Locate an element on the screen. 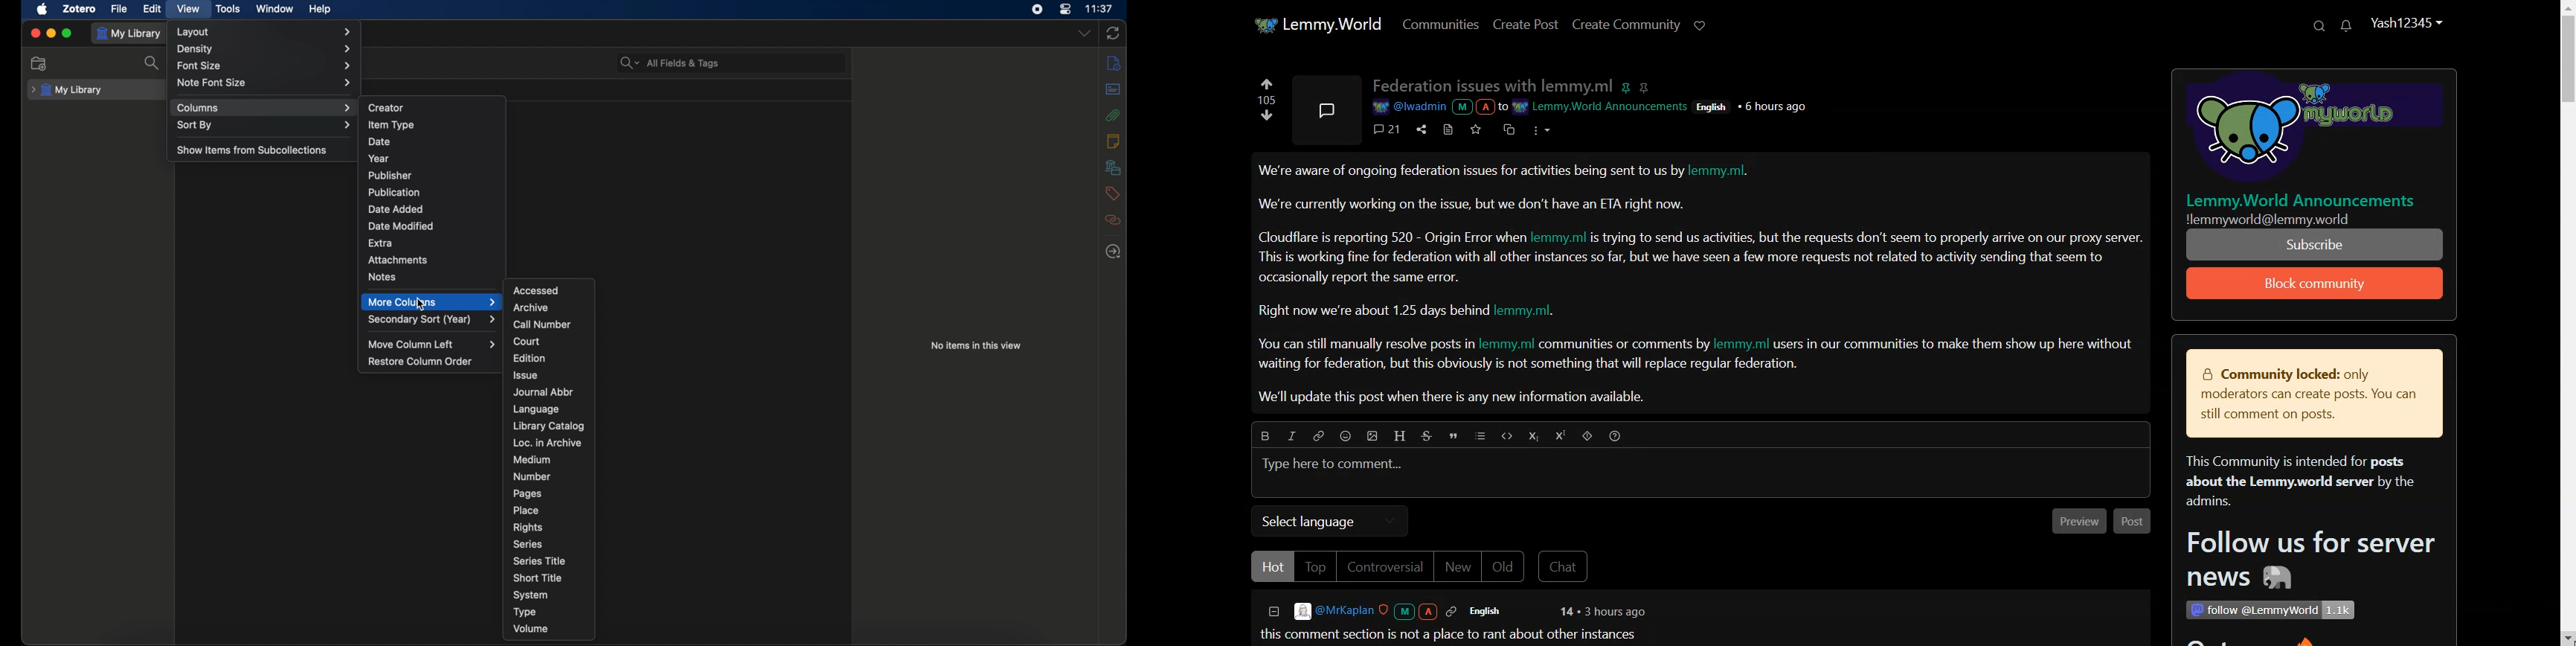 This screenshot has width=2576, height=672. edition is located at coordinates (531, 358).